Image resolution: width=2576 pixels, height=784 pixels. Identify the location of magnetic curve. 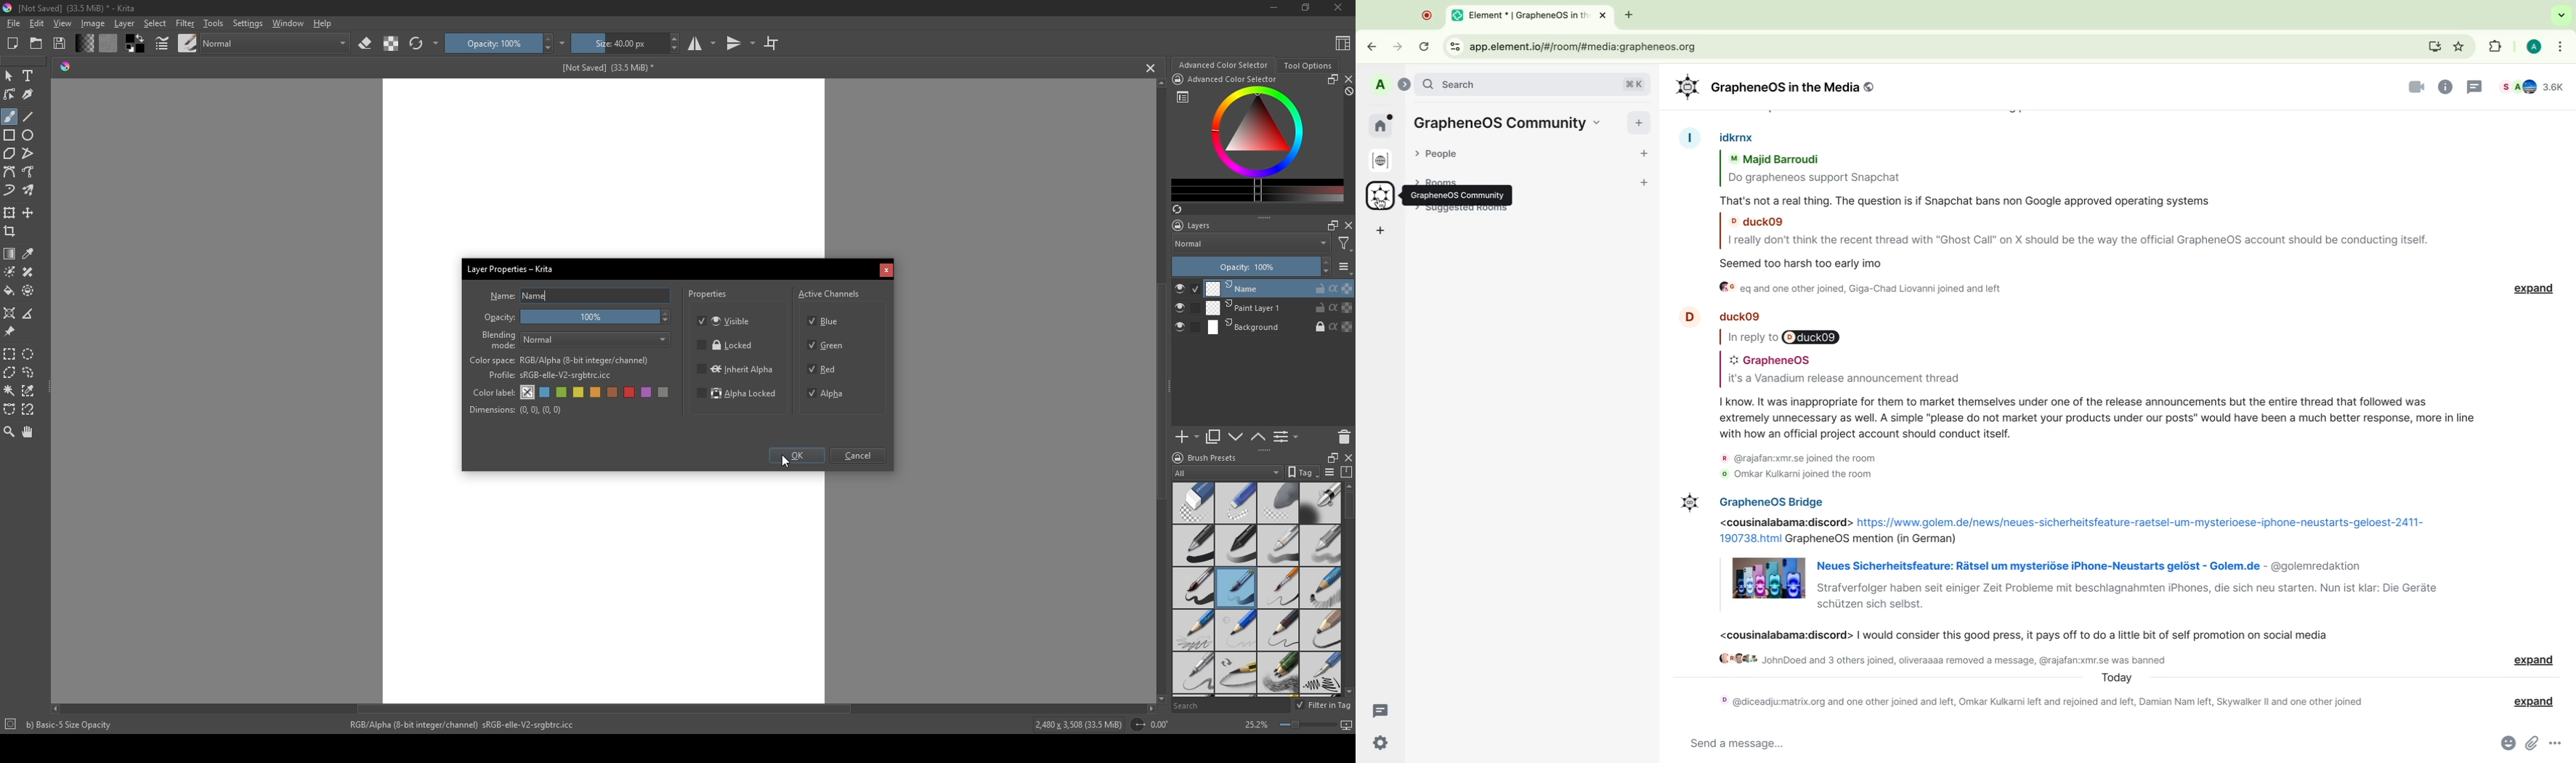
(30, 410).